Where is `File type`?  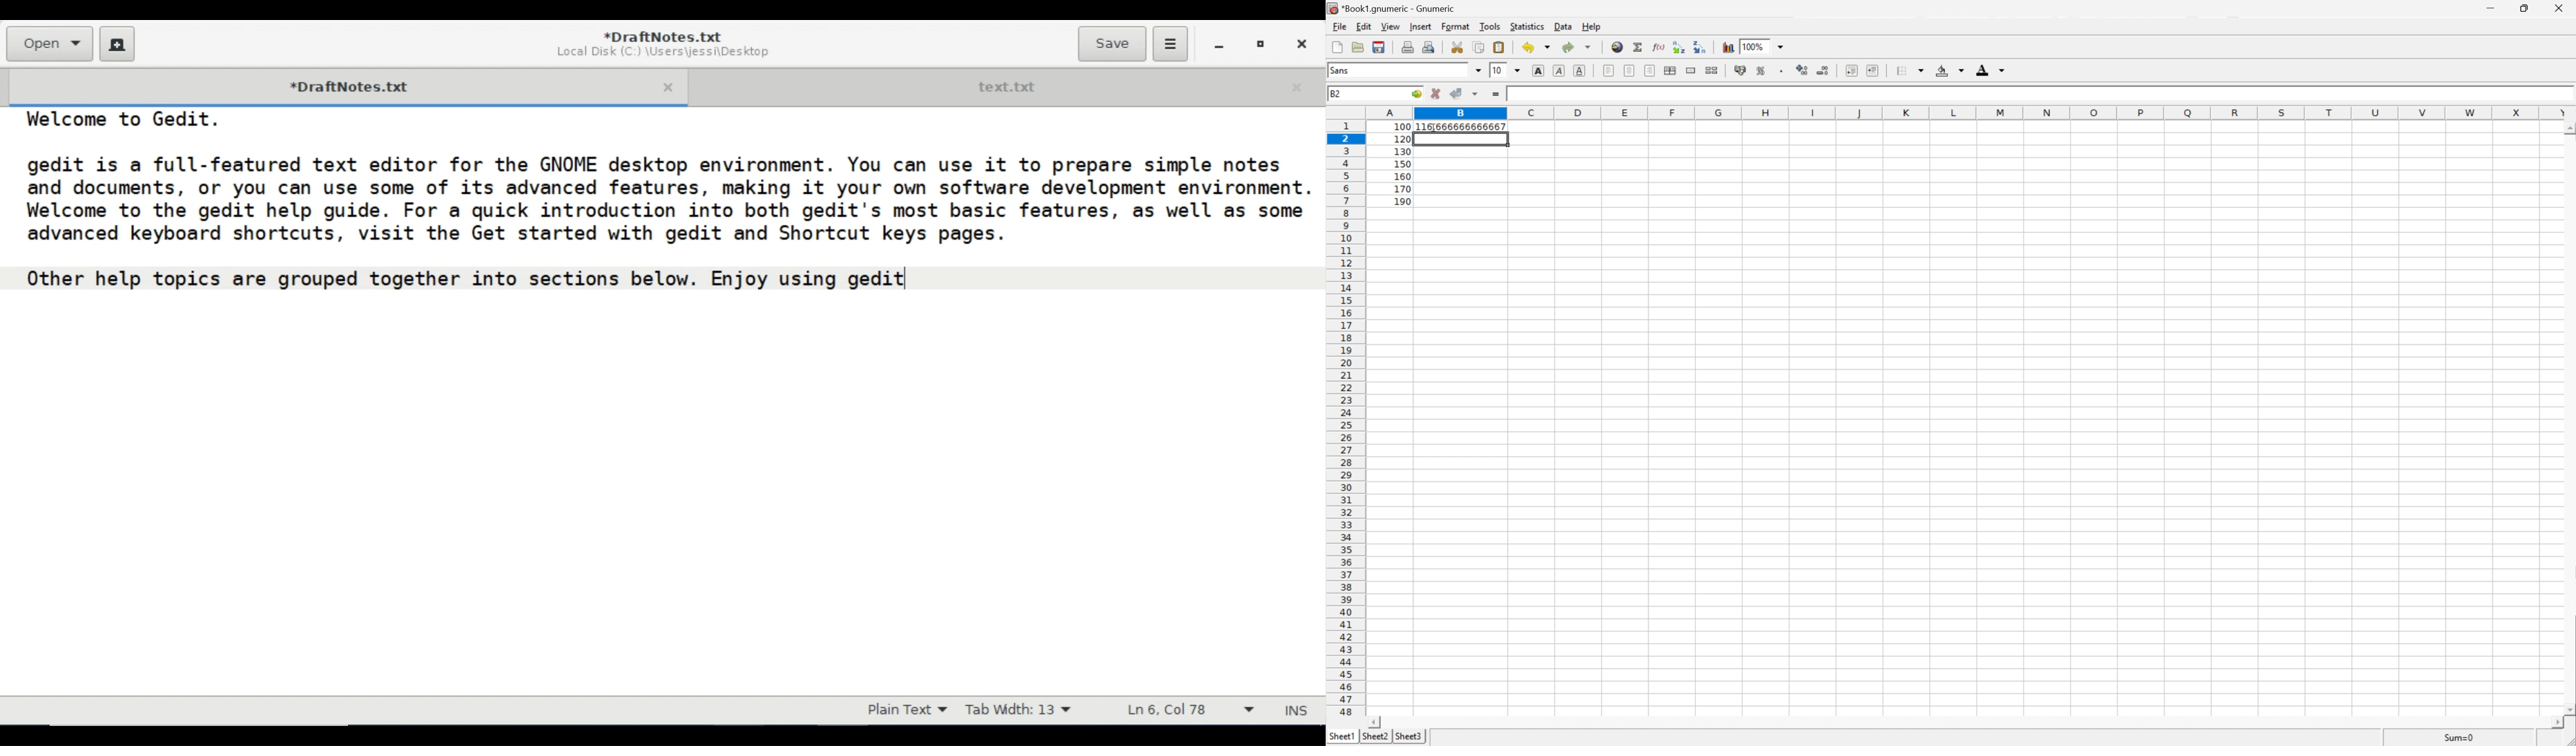 File type is located at coordinates (904, 710).